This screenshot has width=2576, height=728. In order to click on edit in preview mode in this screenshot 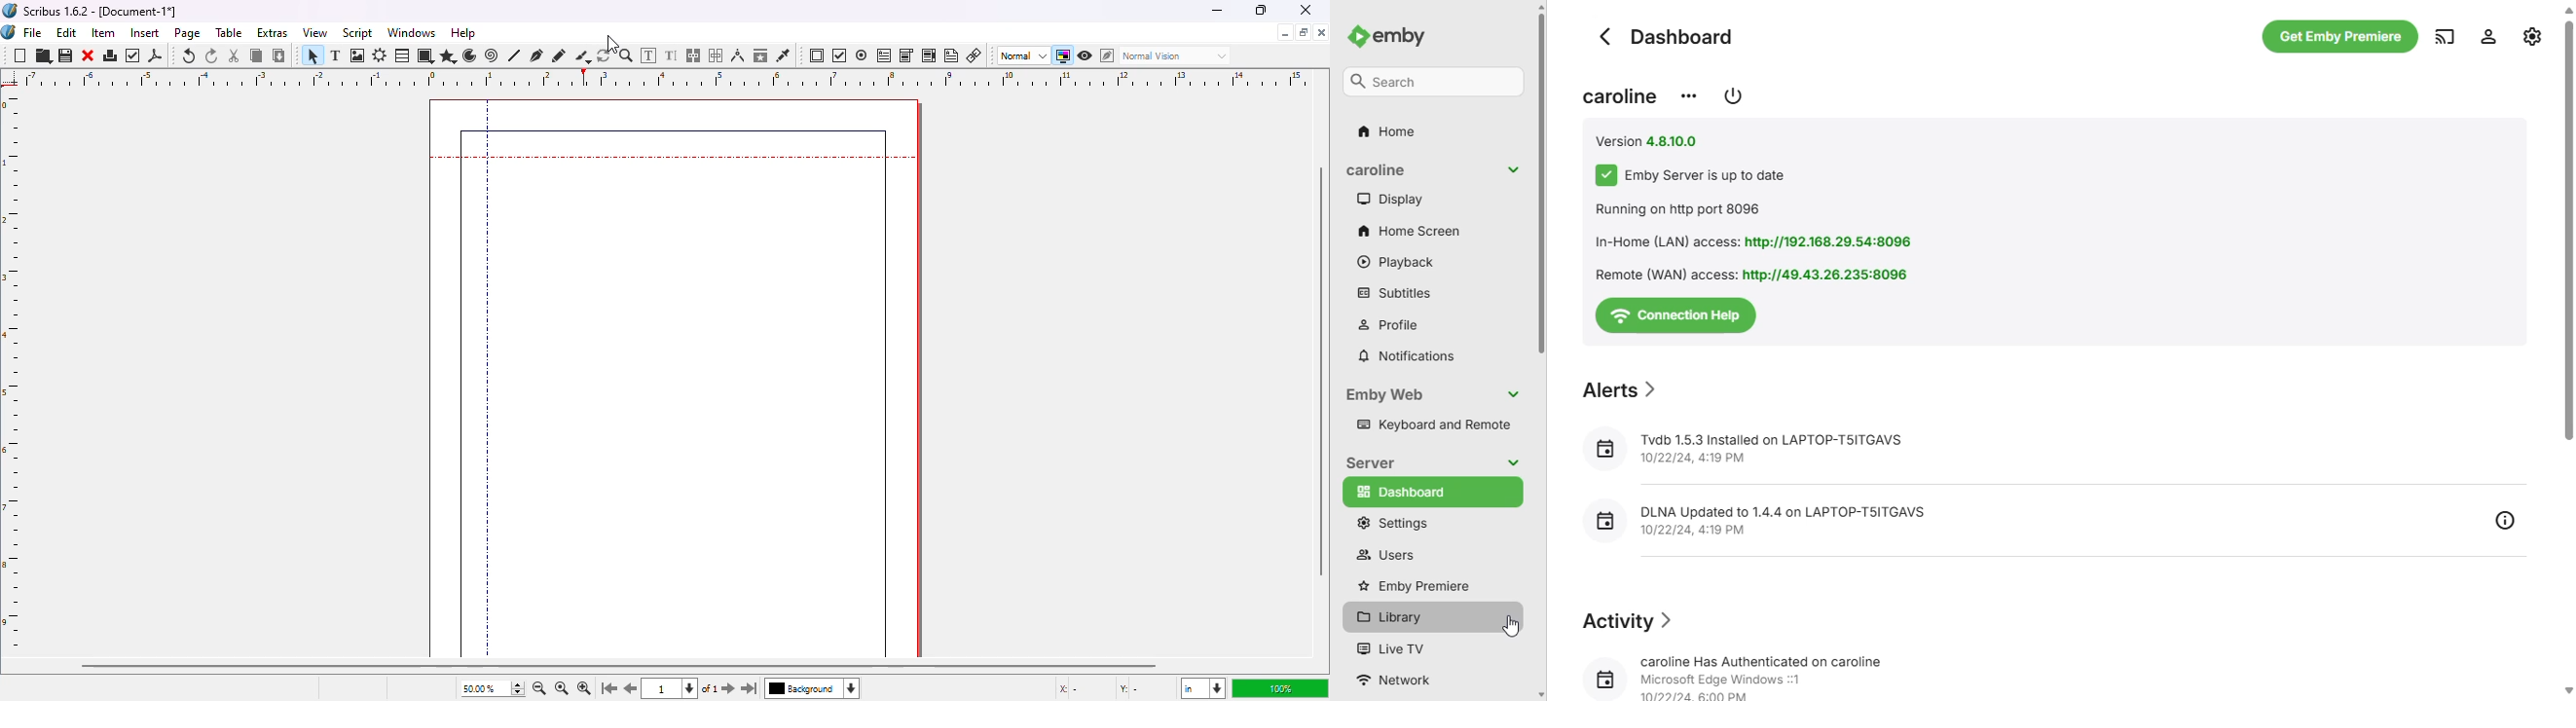, I will do `click(1107, 55)`.